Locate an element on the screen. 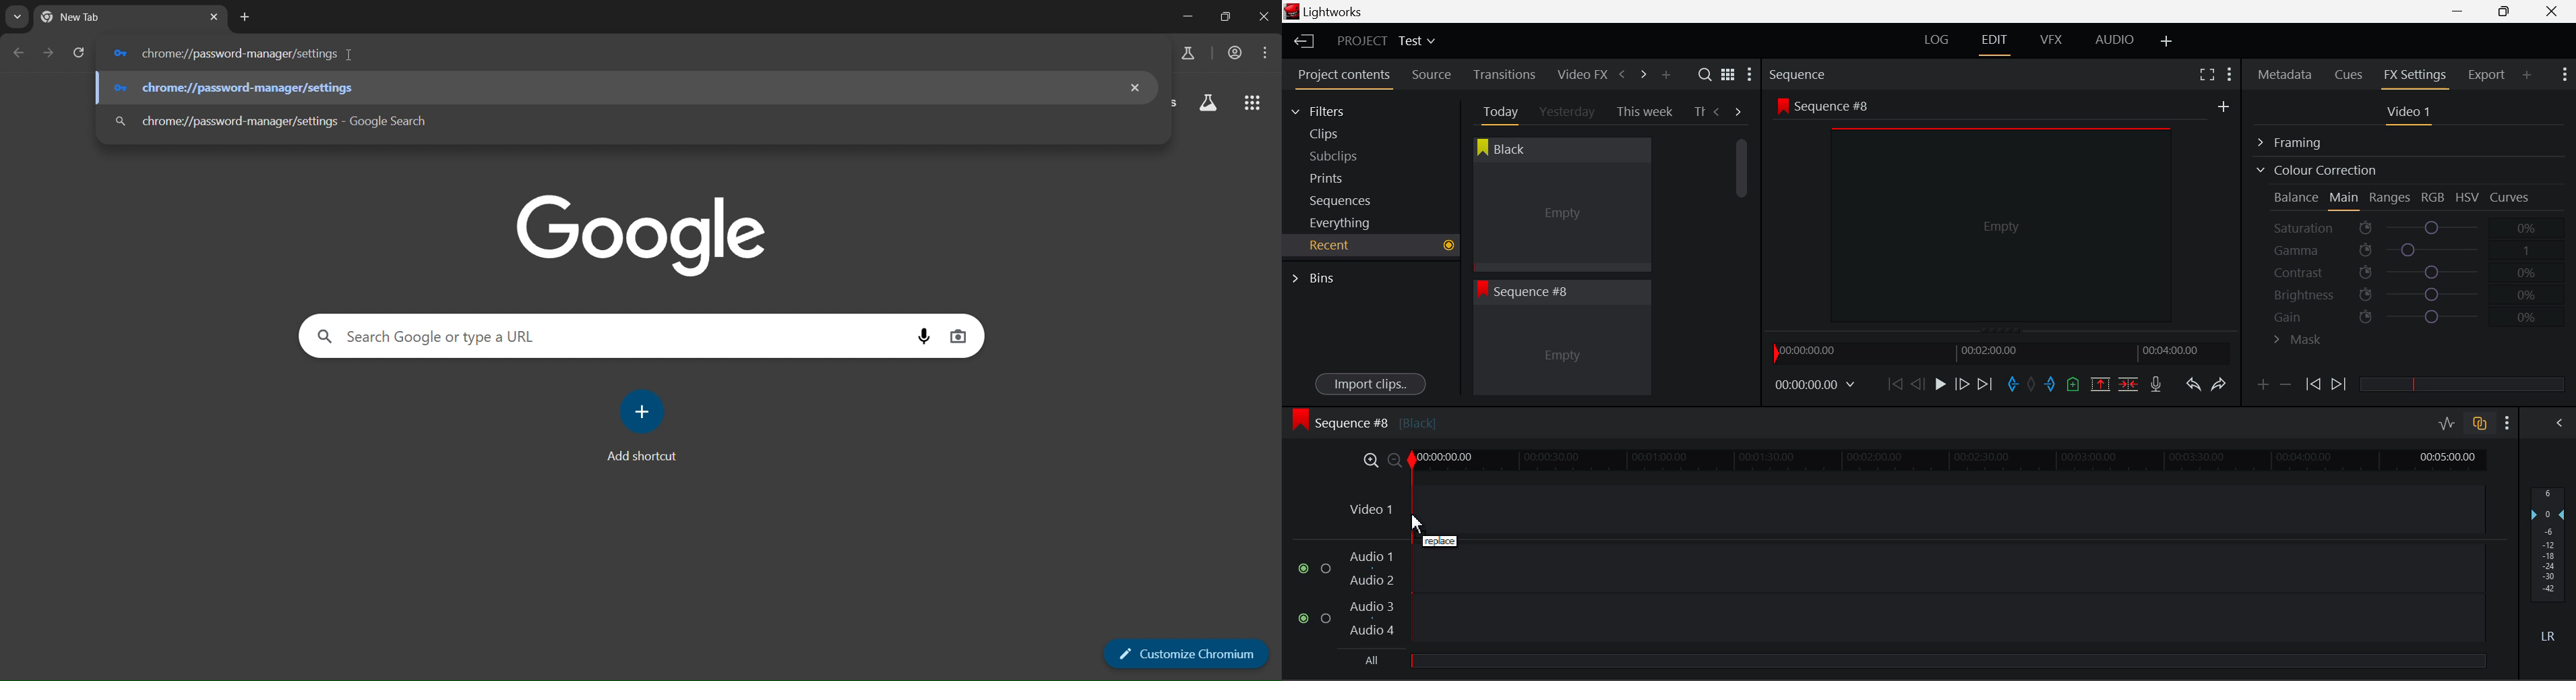 This screenshot has width=2576, height=700. AUDIO Layout is located at coordinates (2114, 39).